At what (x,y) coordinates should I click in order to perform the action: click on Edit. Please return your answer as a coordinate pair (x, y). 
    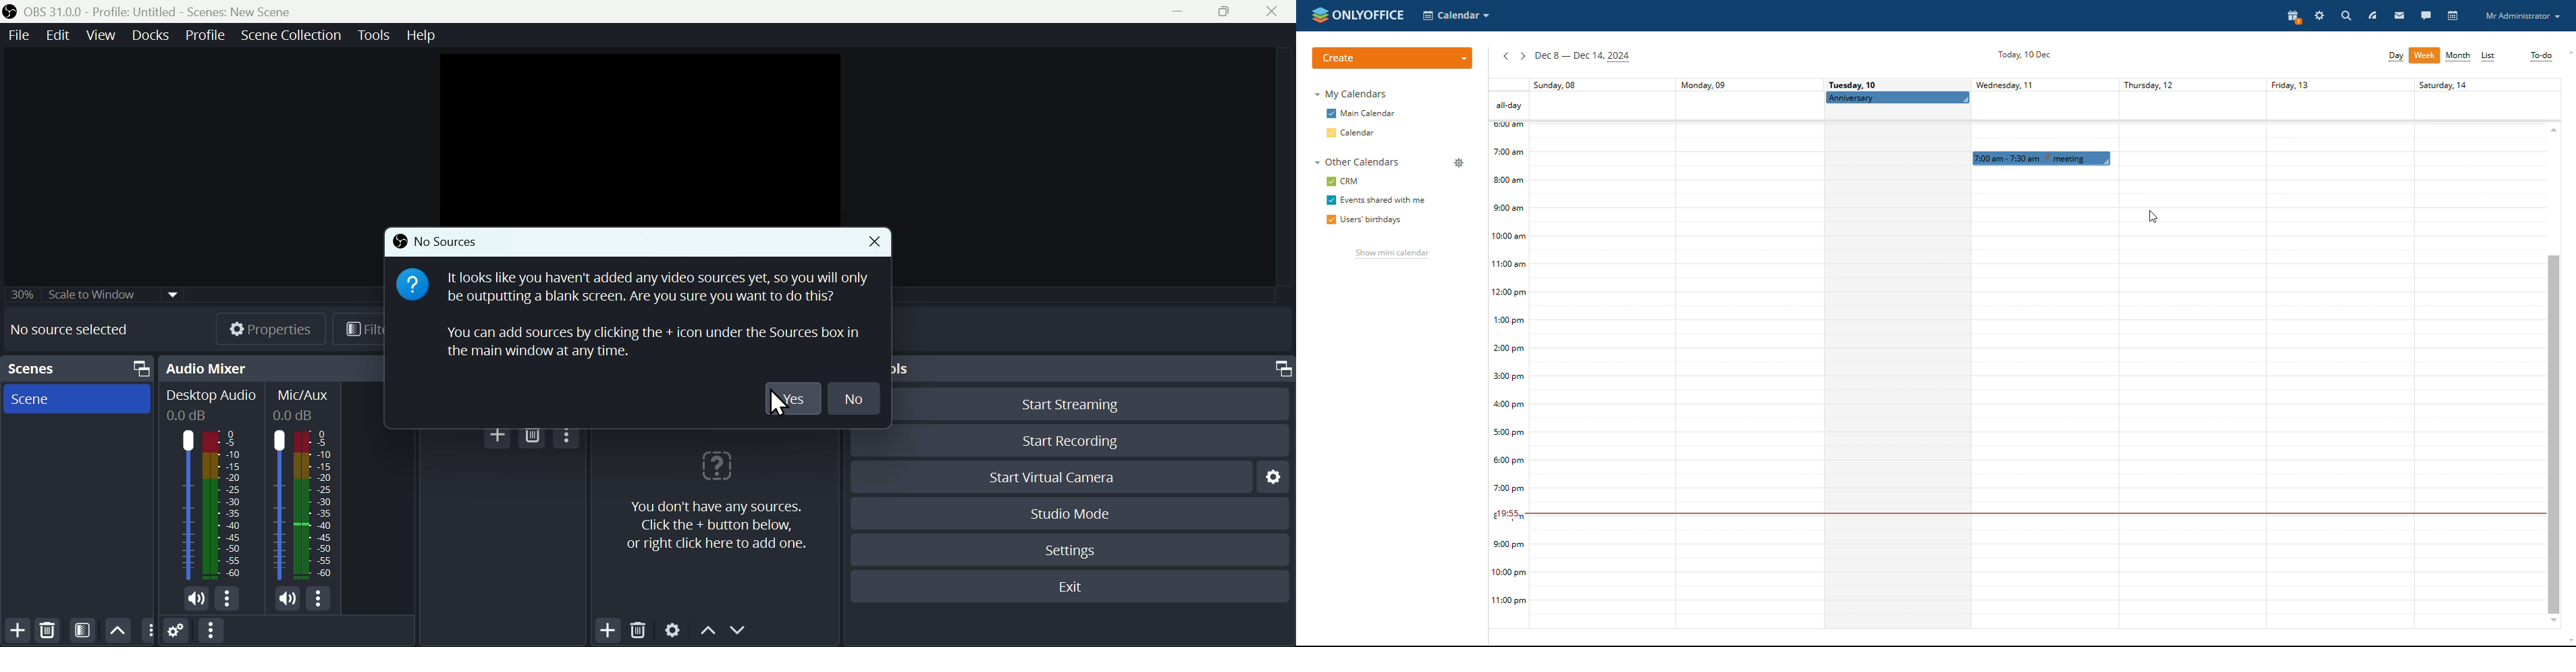
    Looking at the image, I should click on (61, 40).